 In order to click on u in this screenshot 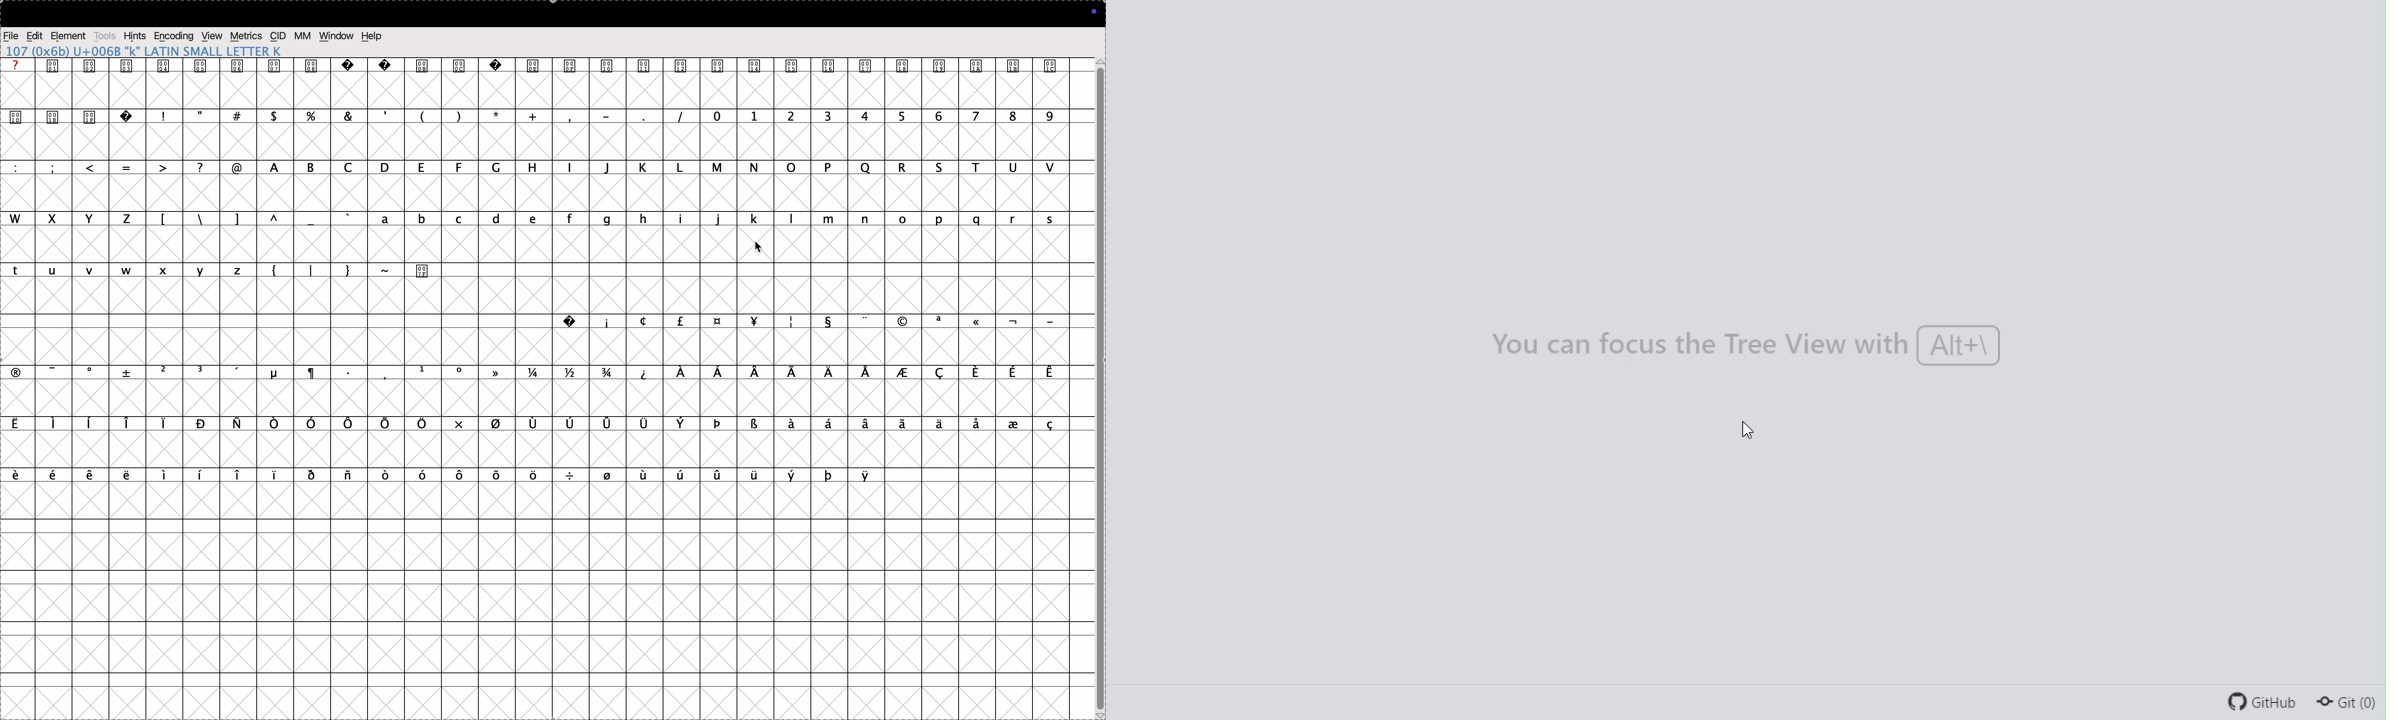, I will do `click(53, 270)`.